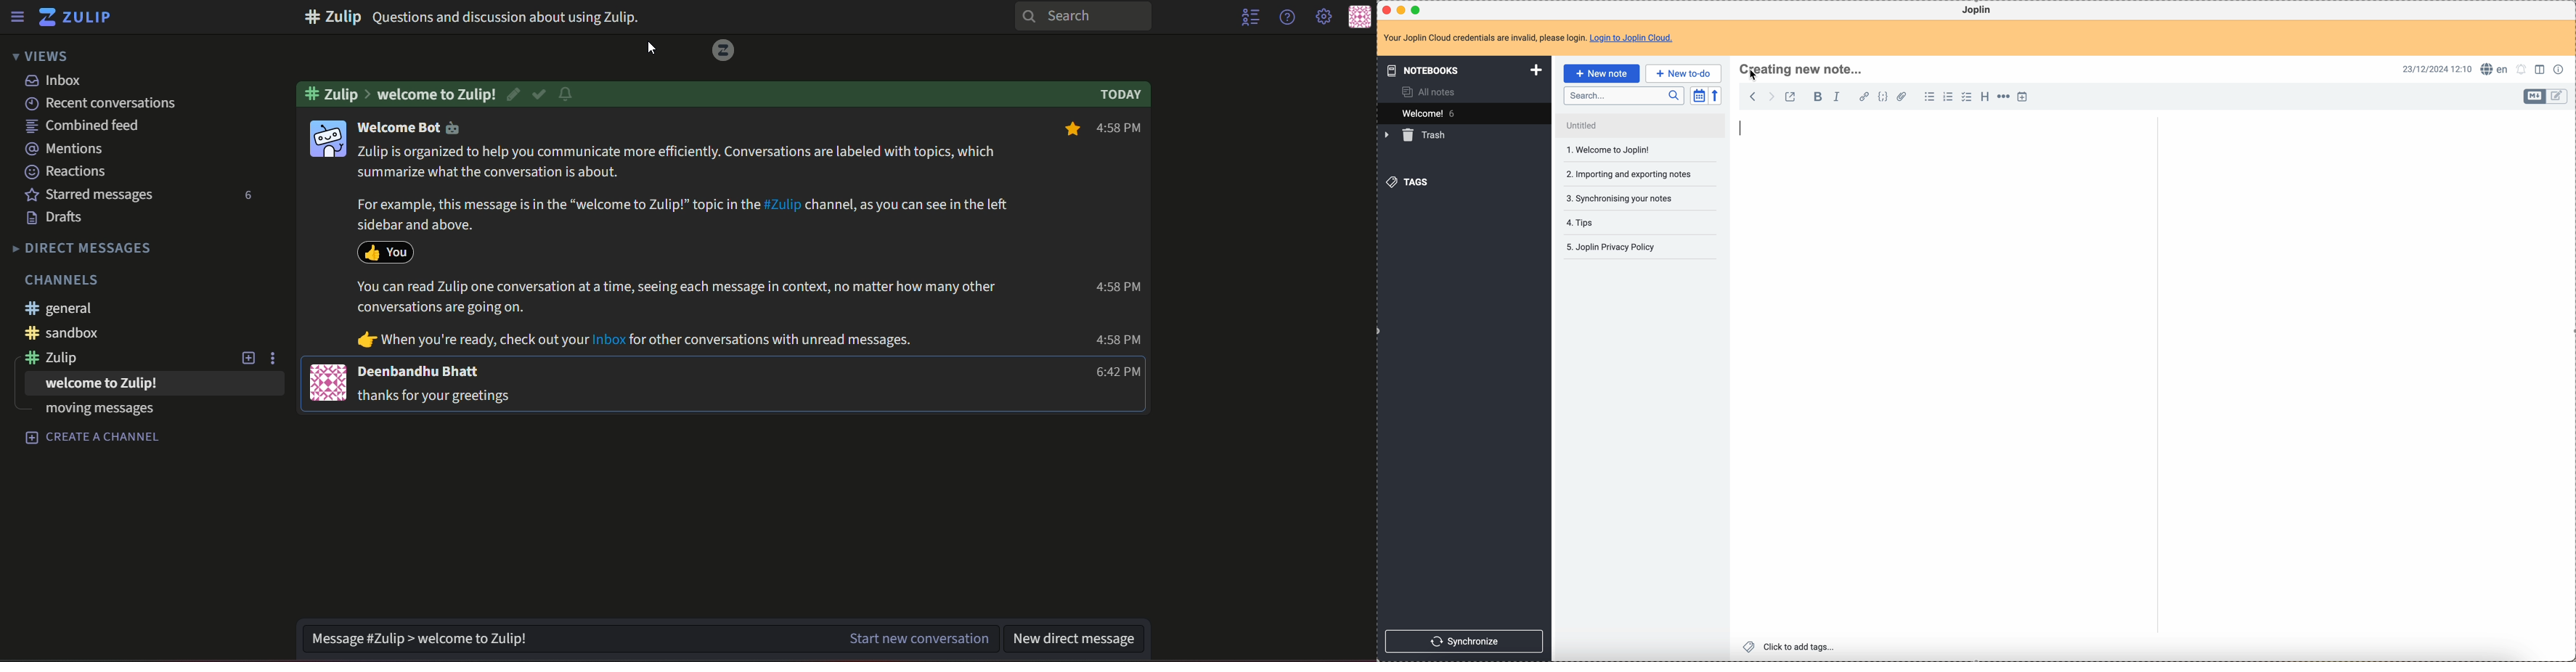 The width and height of the screenshot is (2576, 672). Describe the element at coordinates (1771, 96) in the screenshot. I see `foward` at that location.